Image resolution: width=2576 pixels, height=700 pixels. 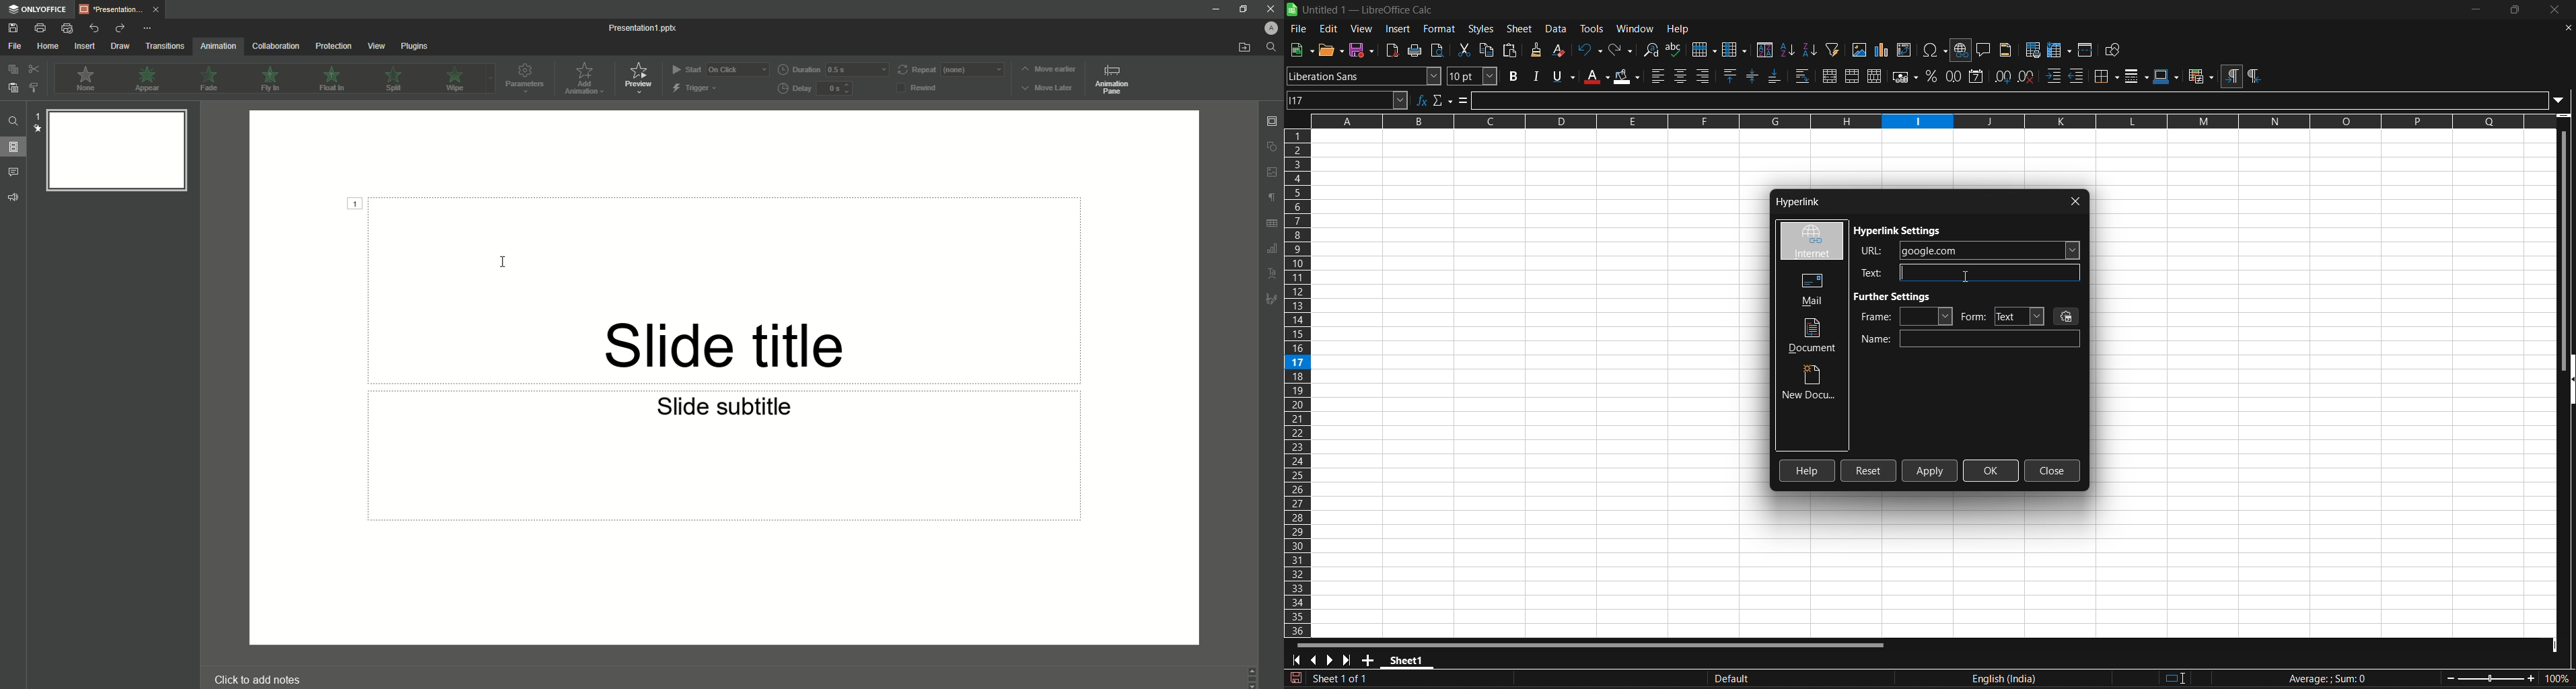 What do you see at coordinates (35, 69) in the screenshot?
I see `Cut` at bounding box center [35, 69].